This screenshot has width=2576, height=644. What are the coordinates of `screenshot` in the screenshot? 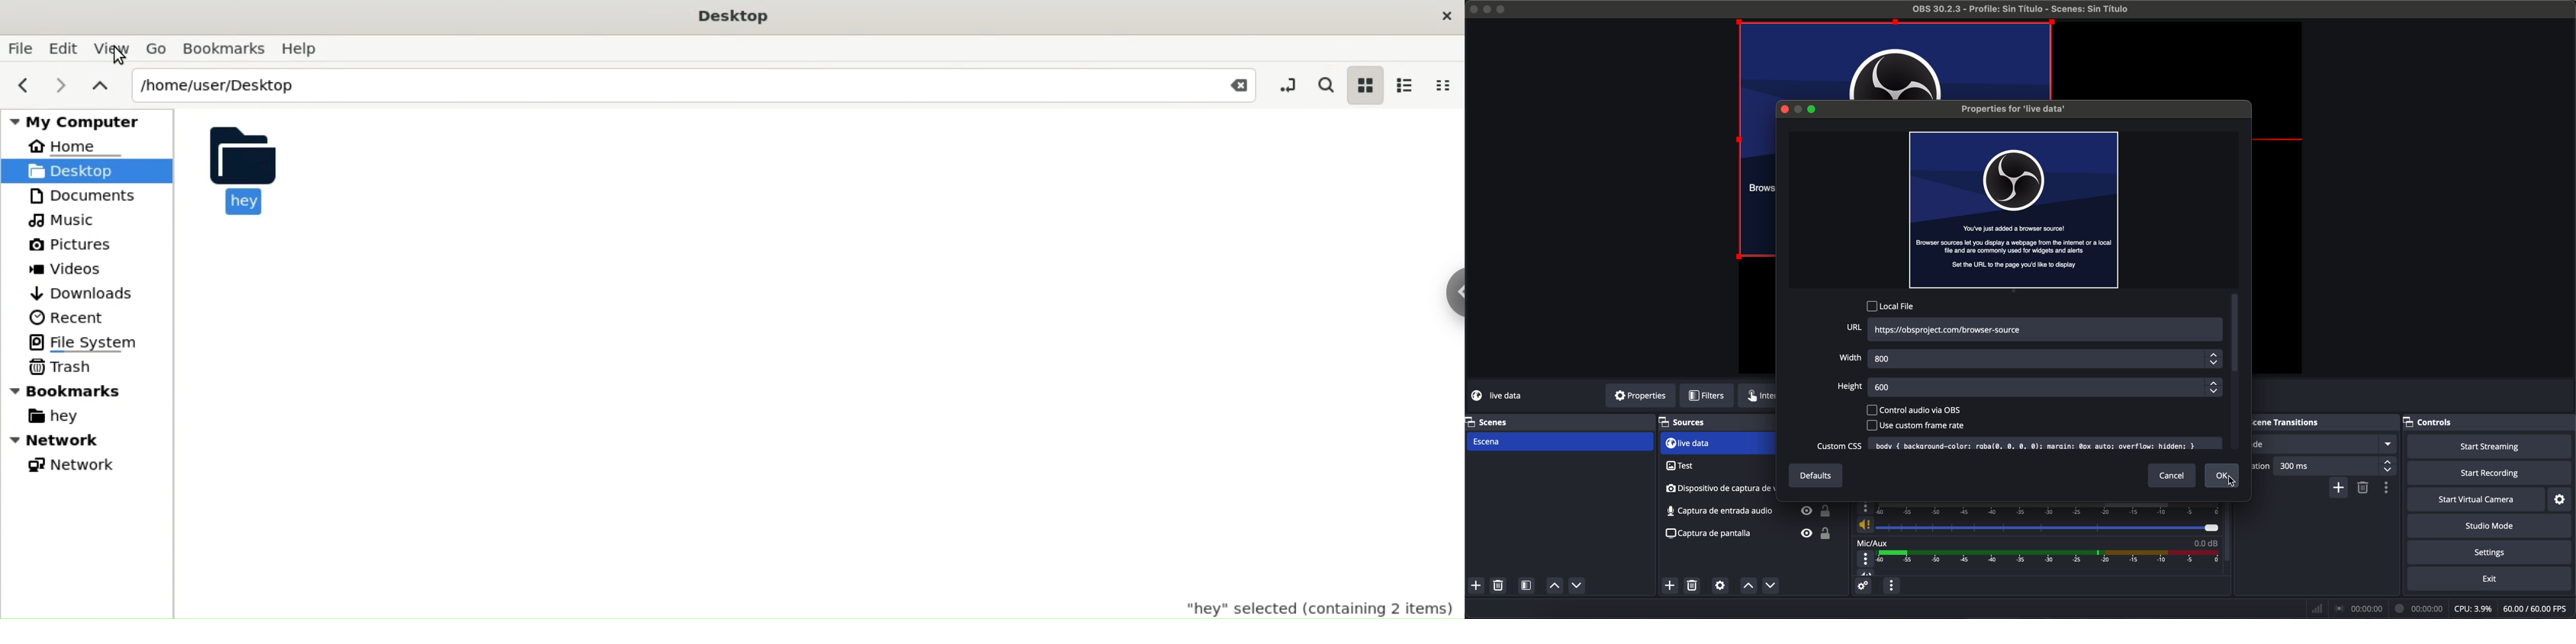 It's located at (1749, 511).